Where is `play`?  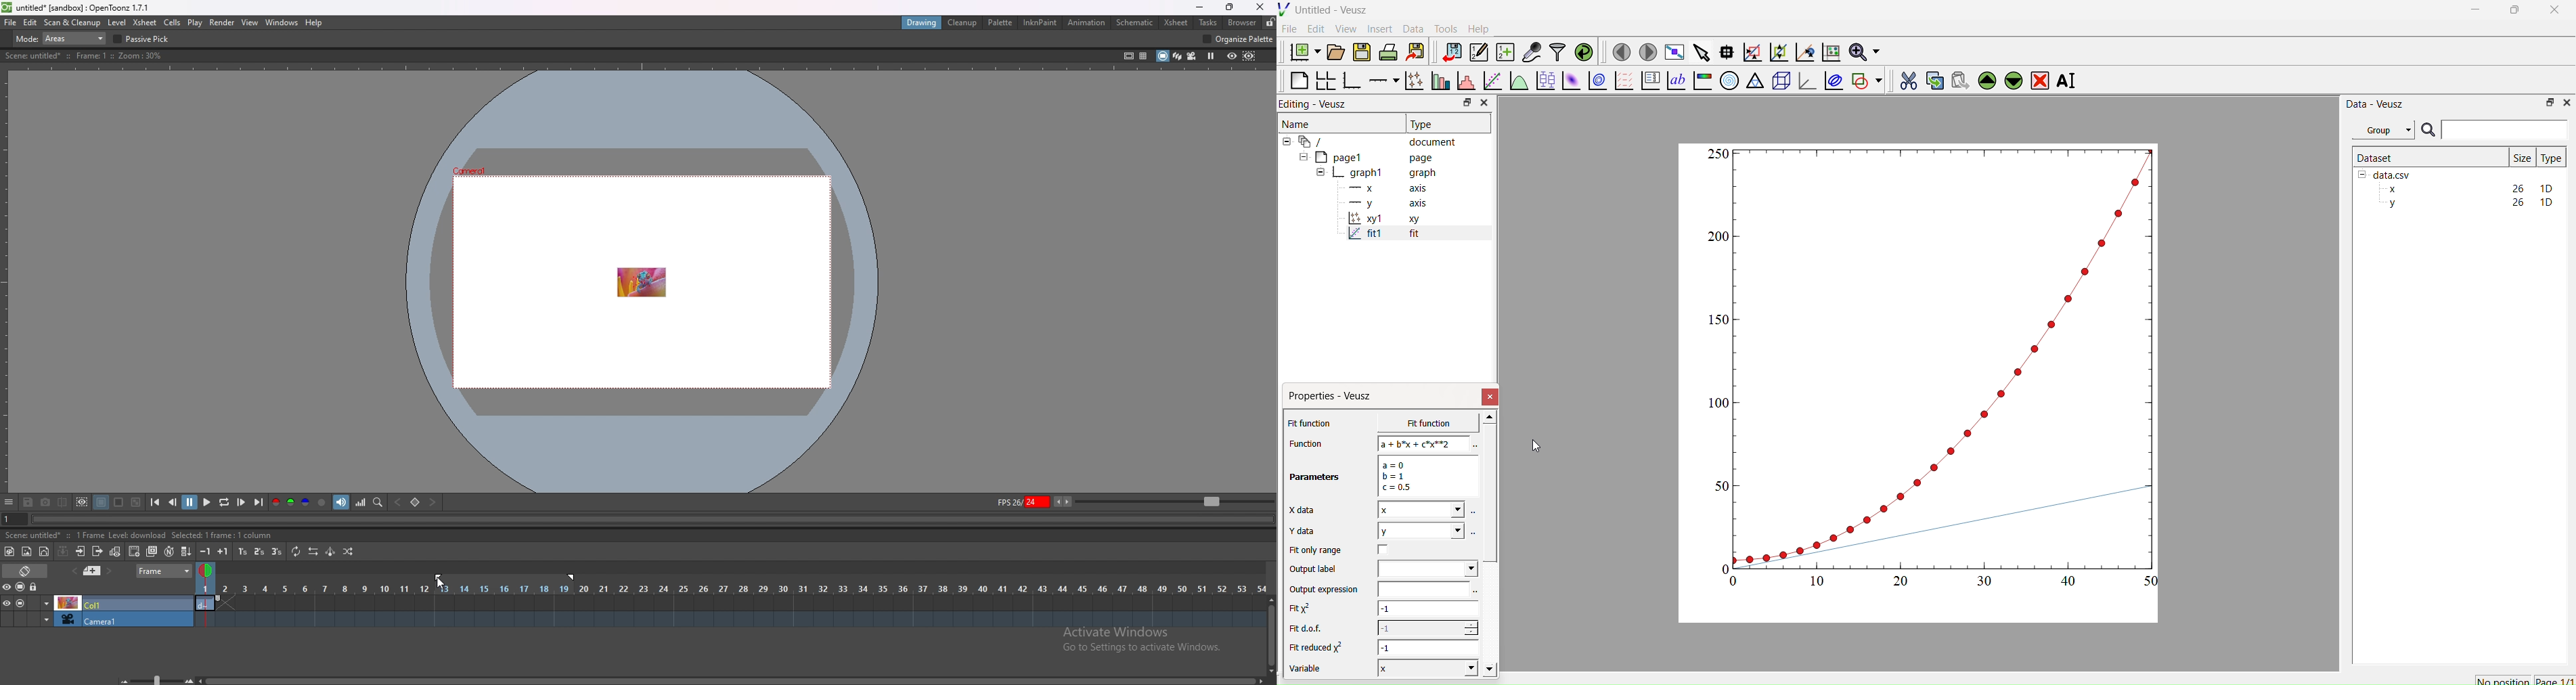
play is located at coordinates (195, 23).